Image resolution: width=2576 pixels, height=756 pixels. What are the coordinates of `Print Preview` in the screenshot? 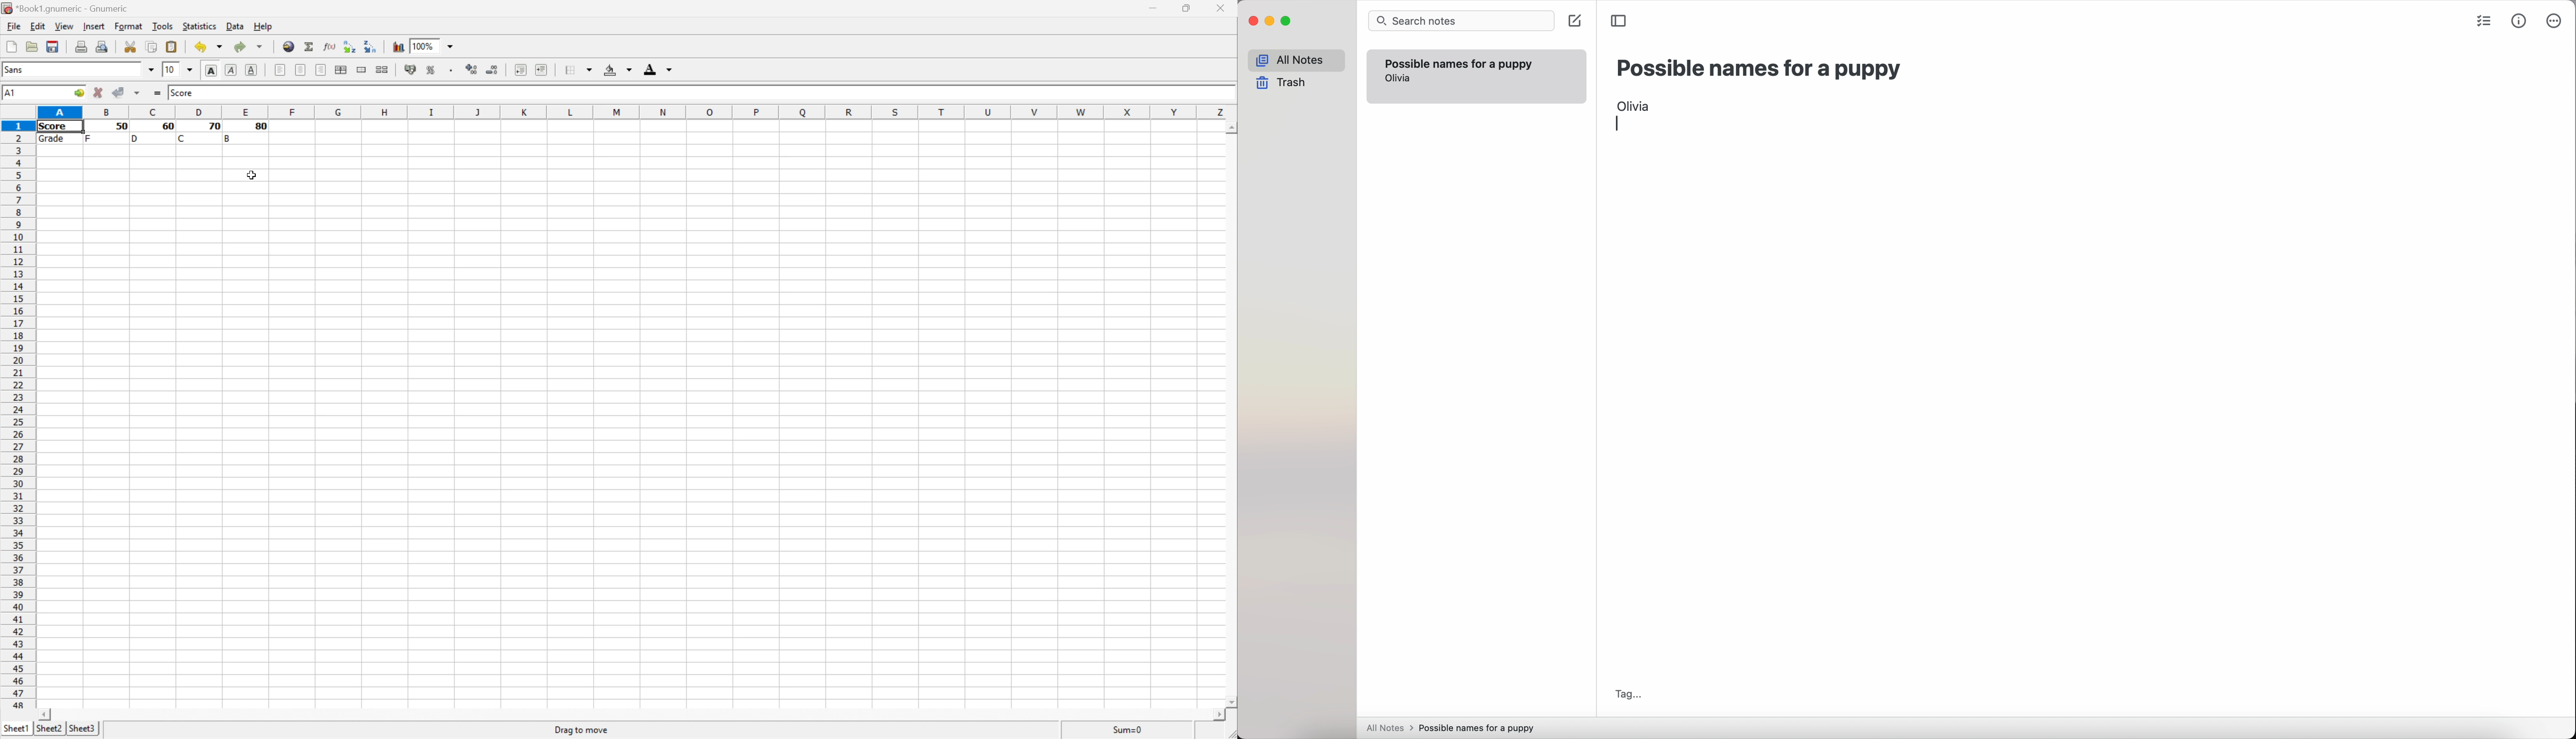 It's located at (104, 47).